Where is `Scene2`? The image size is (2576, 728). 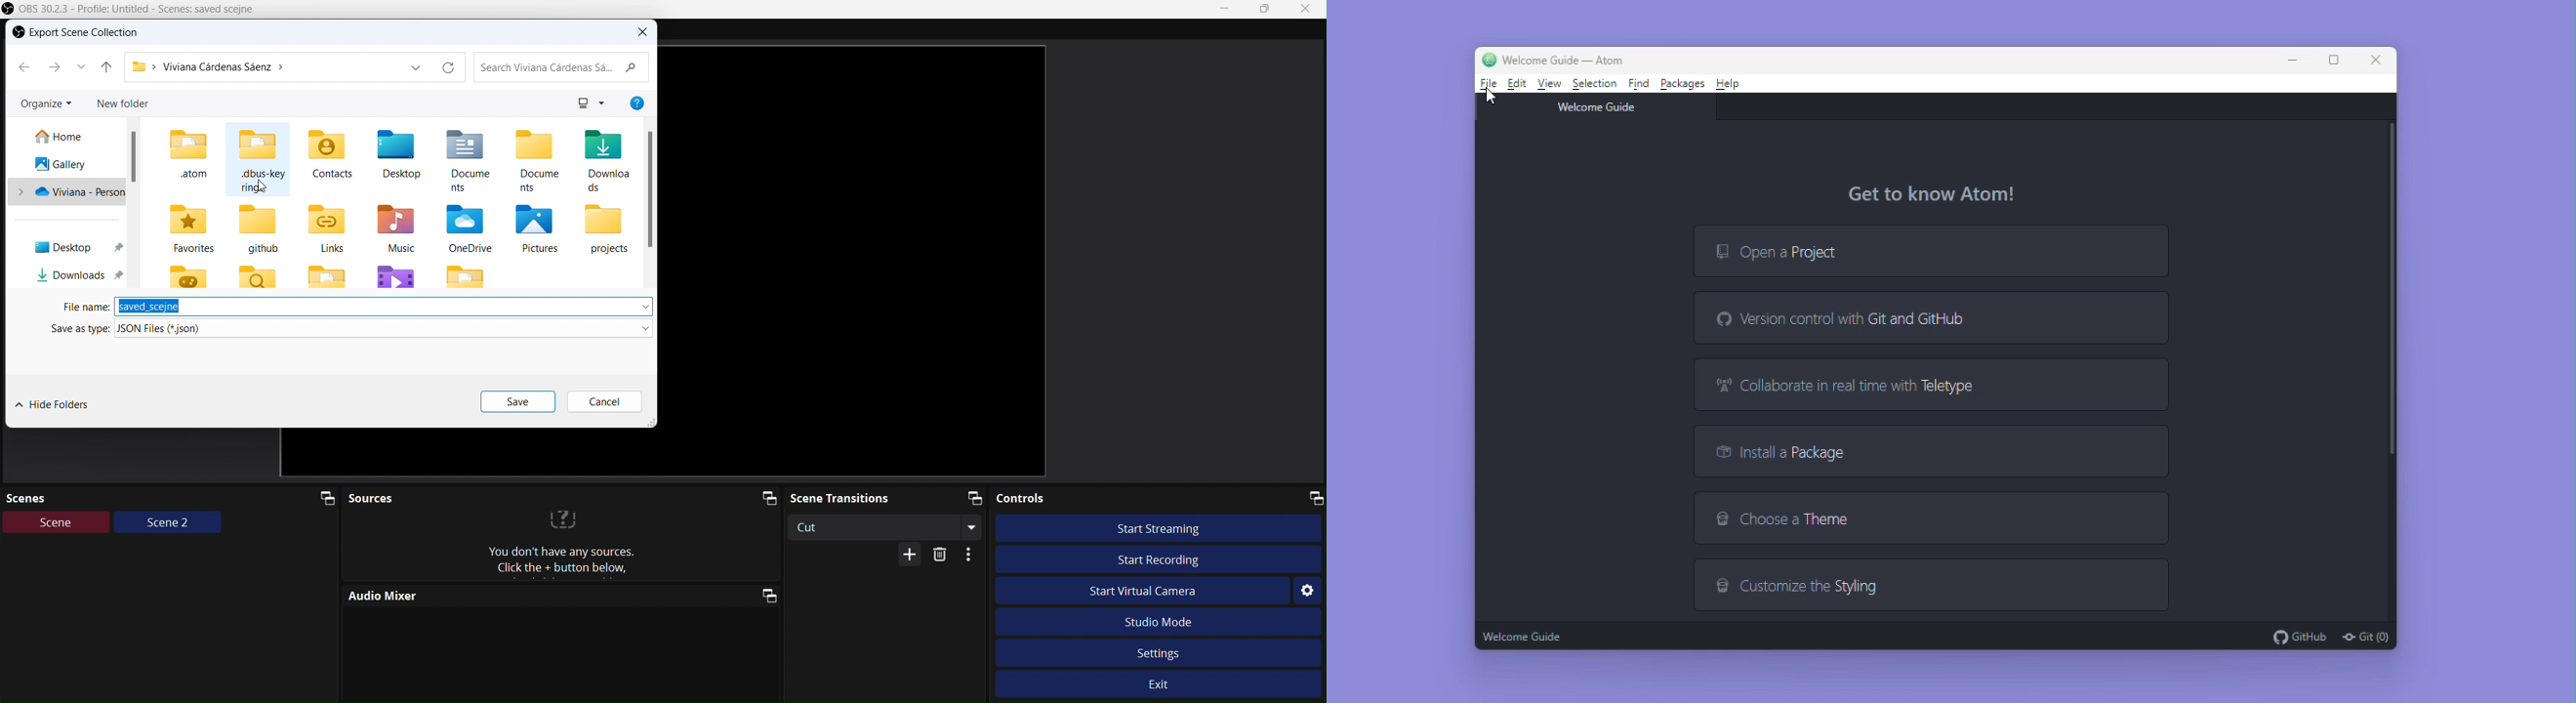 Scene2 is located at coordinates (168, 524).